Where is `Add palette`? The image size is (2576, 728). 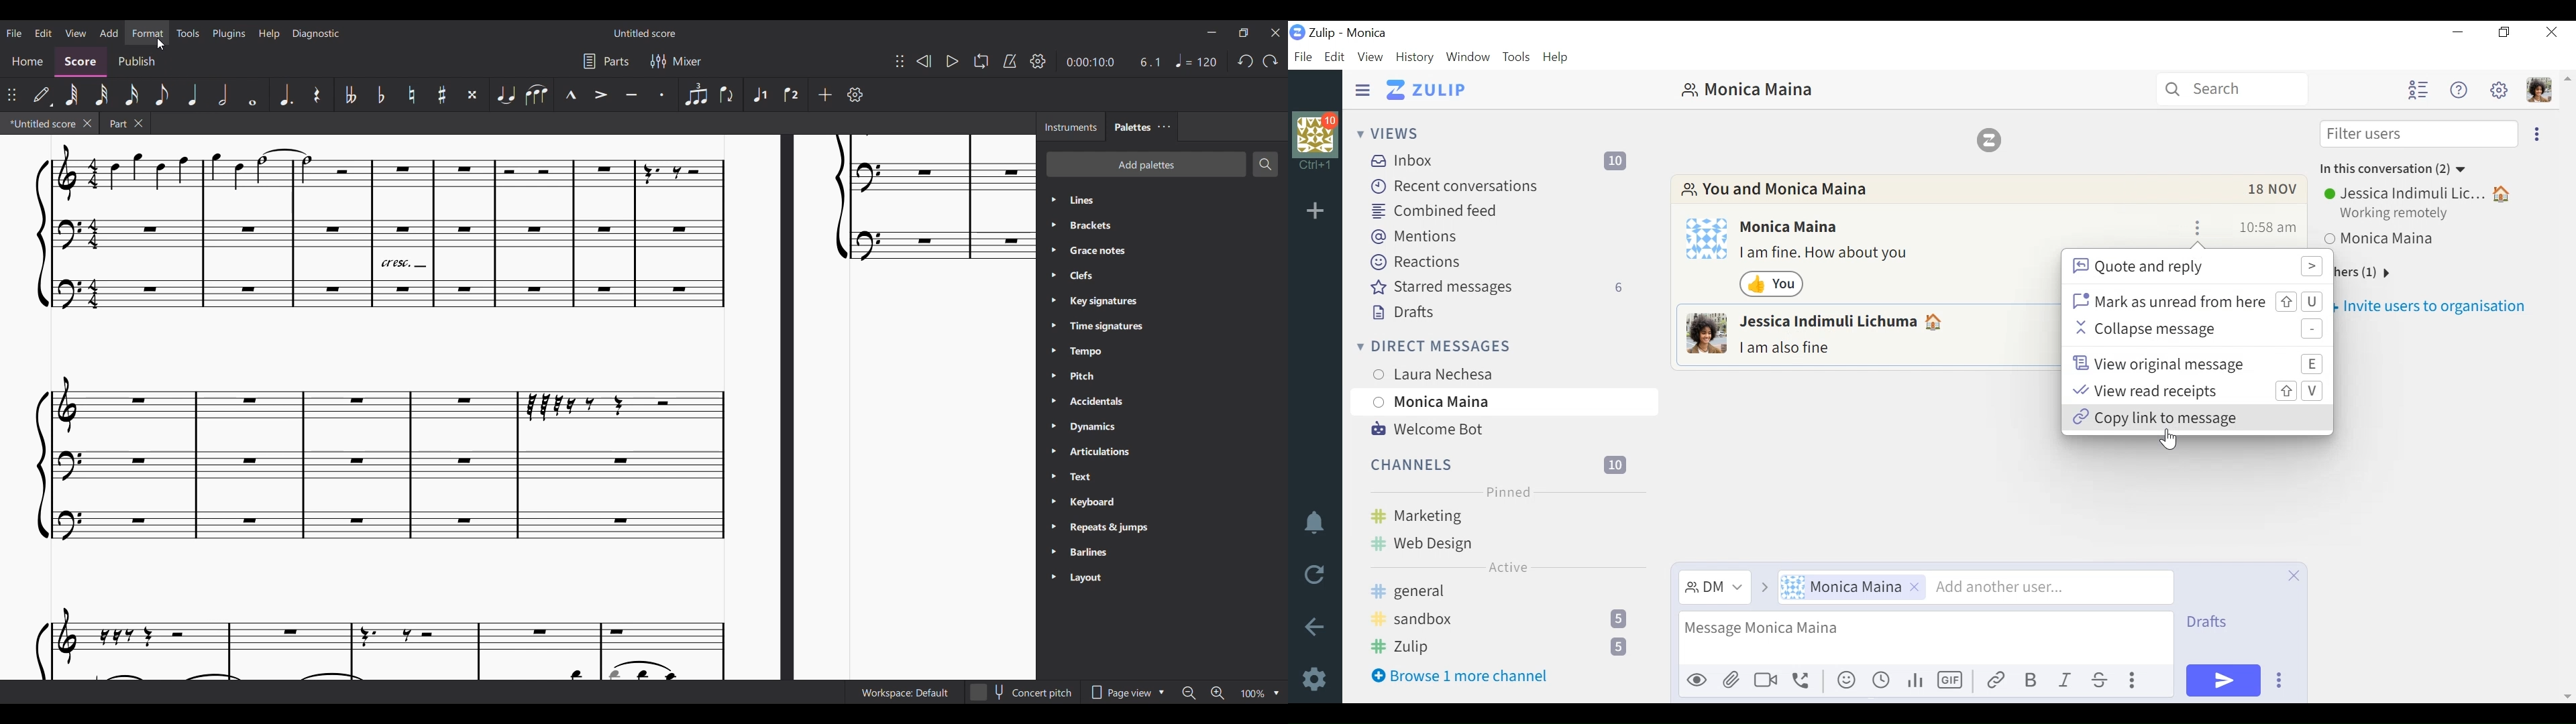 Add palette is located at coordinates (1146, 165).